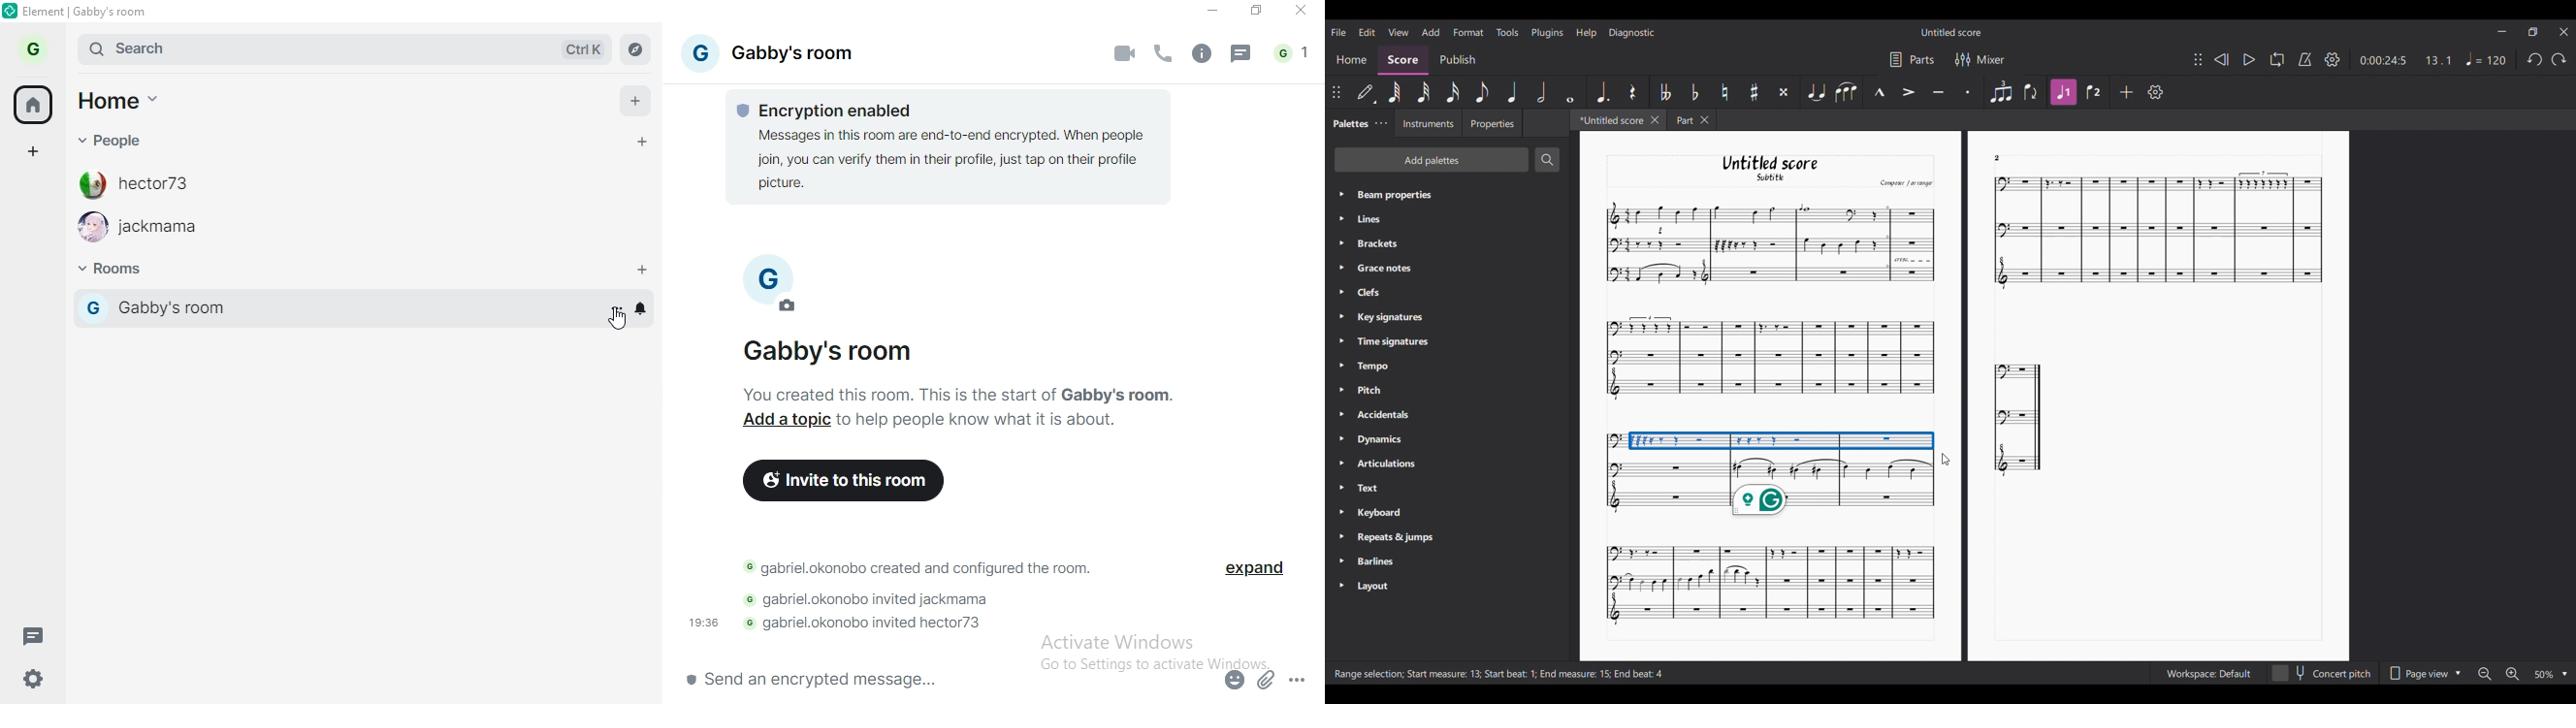 This screenshot has height=728, width=2576. Describe the element at coordinates (2502, 31) in the screenshot. I see `Minimize` at that location.